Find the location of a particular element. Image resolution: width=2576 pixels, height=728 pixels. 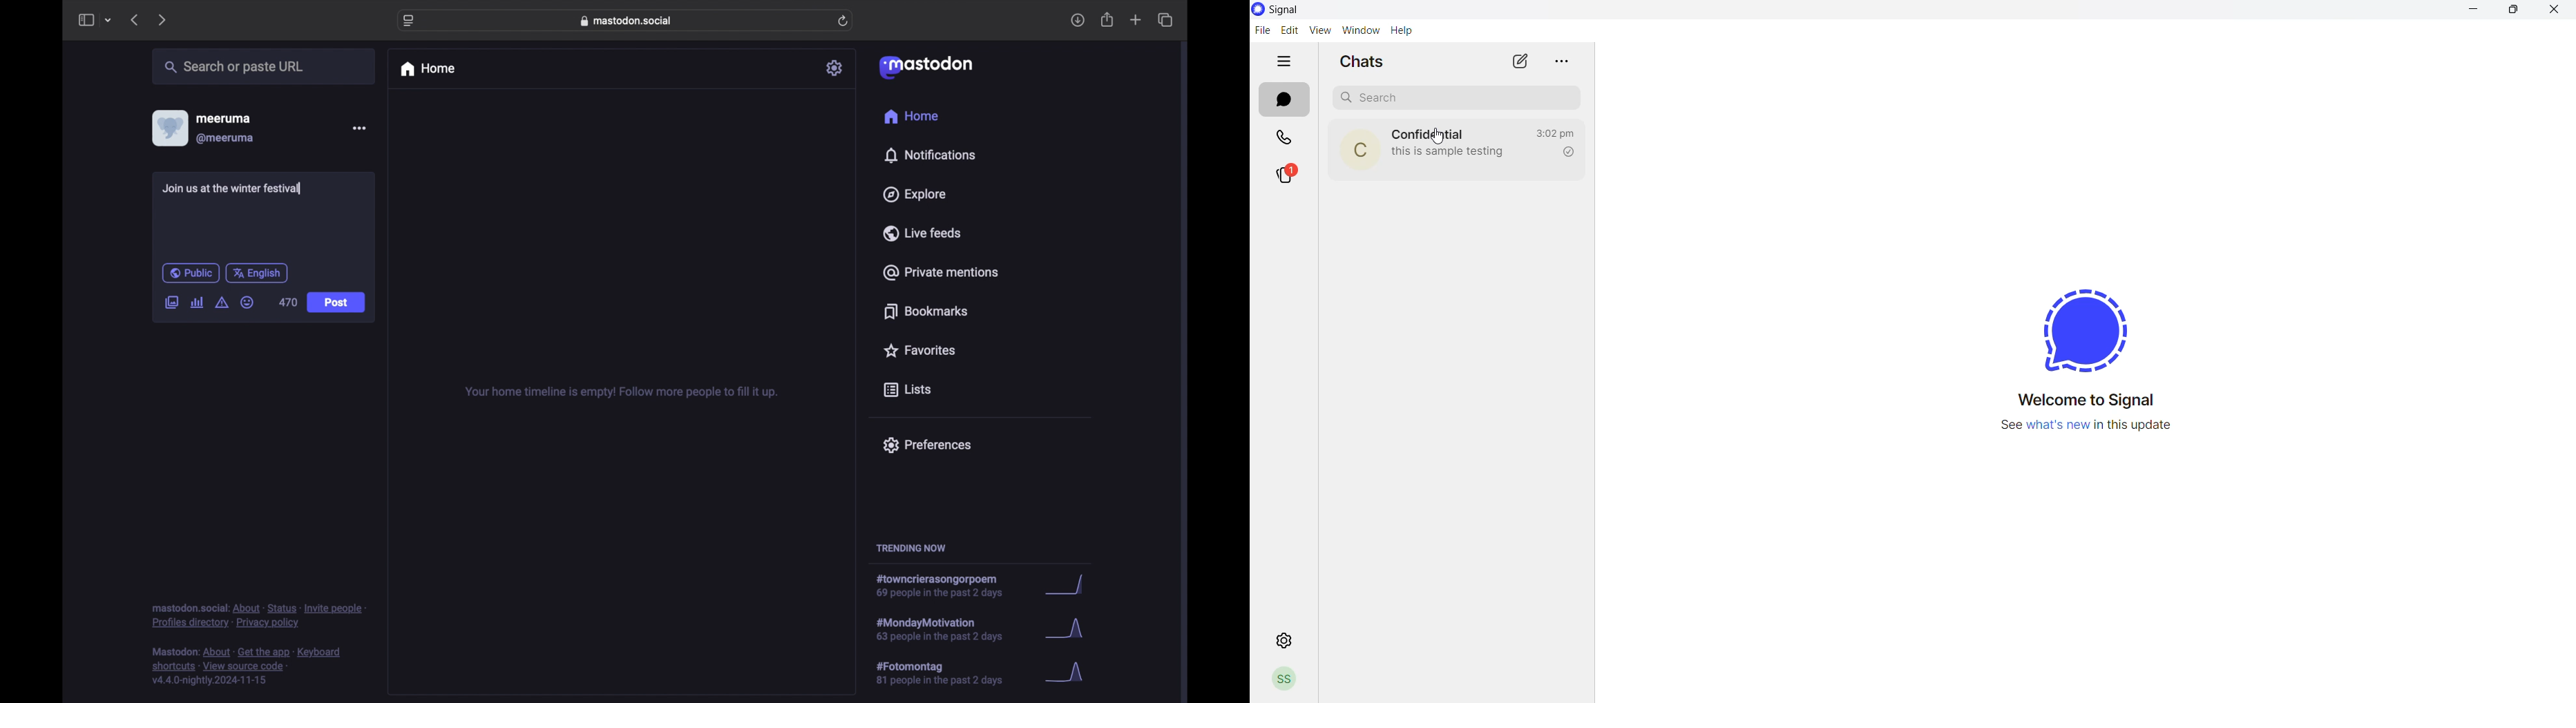

edit is located at coordinates (1290, 29).